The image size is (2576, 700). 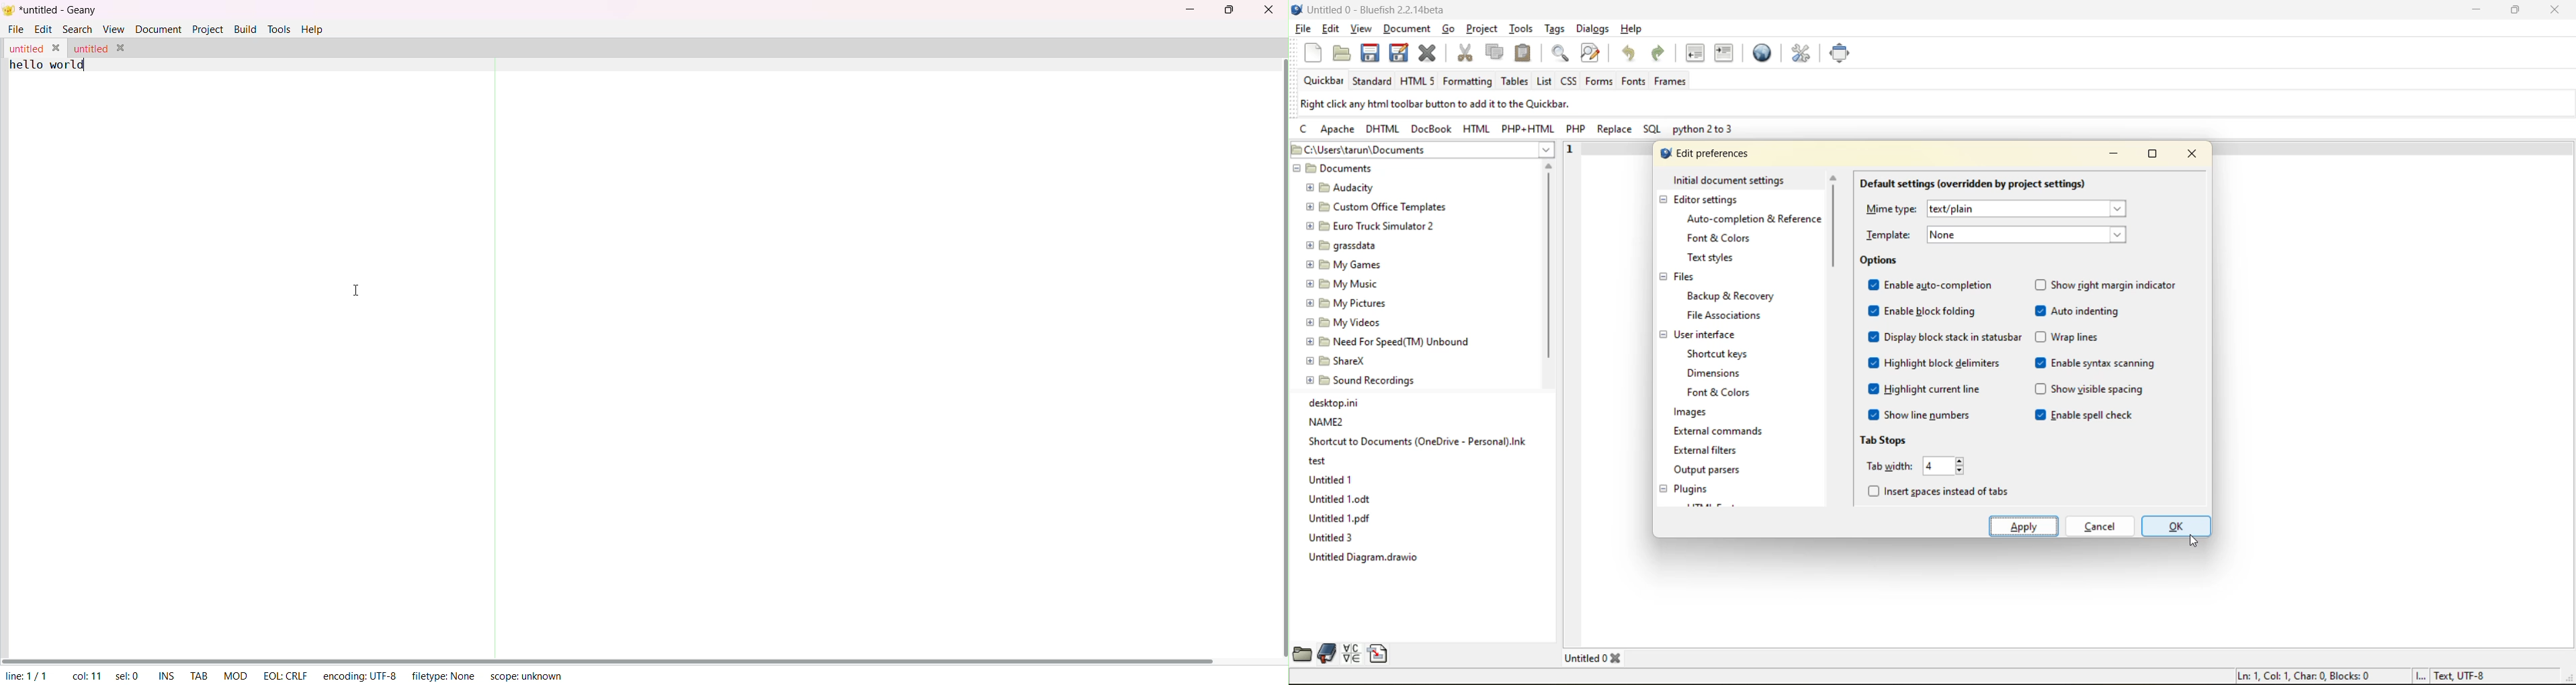 I want to click on NAME2, so click(x=1327, y=421).